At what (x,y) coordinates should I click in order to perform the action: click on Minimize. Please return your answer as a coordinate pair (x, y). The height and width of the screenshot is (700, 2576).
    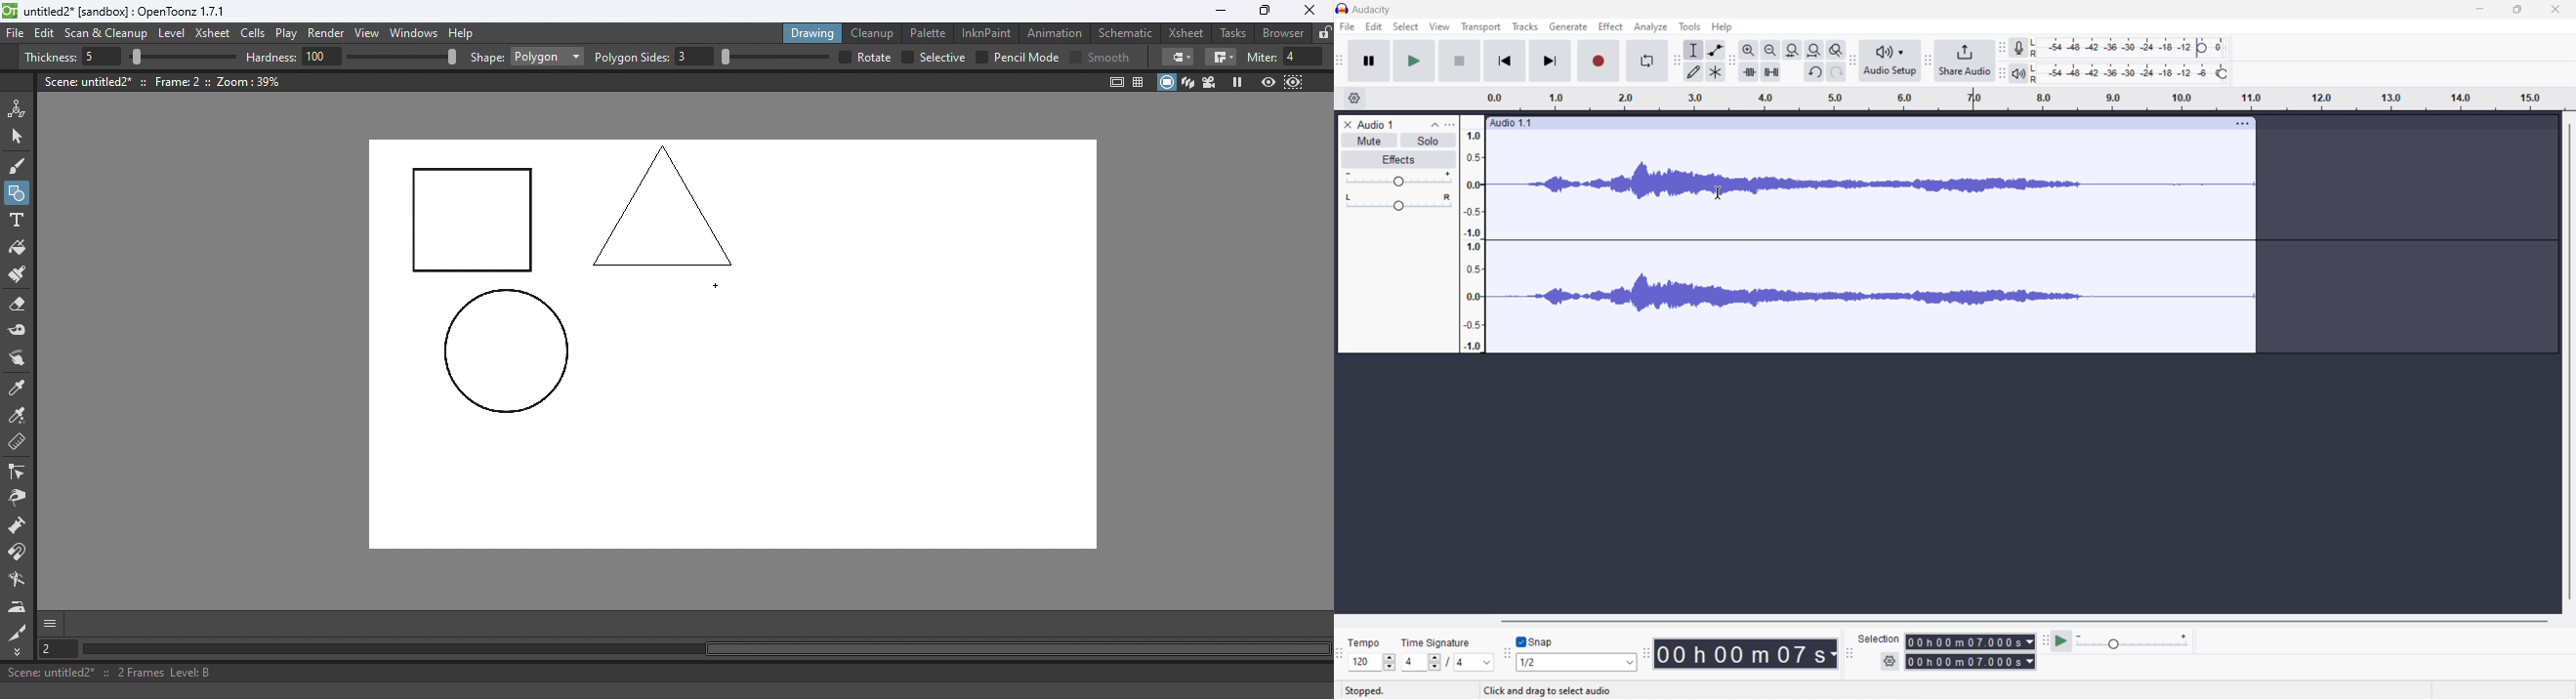
    Looking at the image, I should click on (1220, 11).